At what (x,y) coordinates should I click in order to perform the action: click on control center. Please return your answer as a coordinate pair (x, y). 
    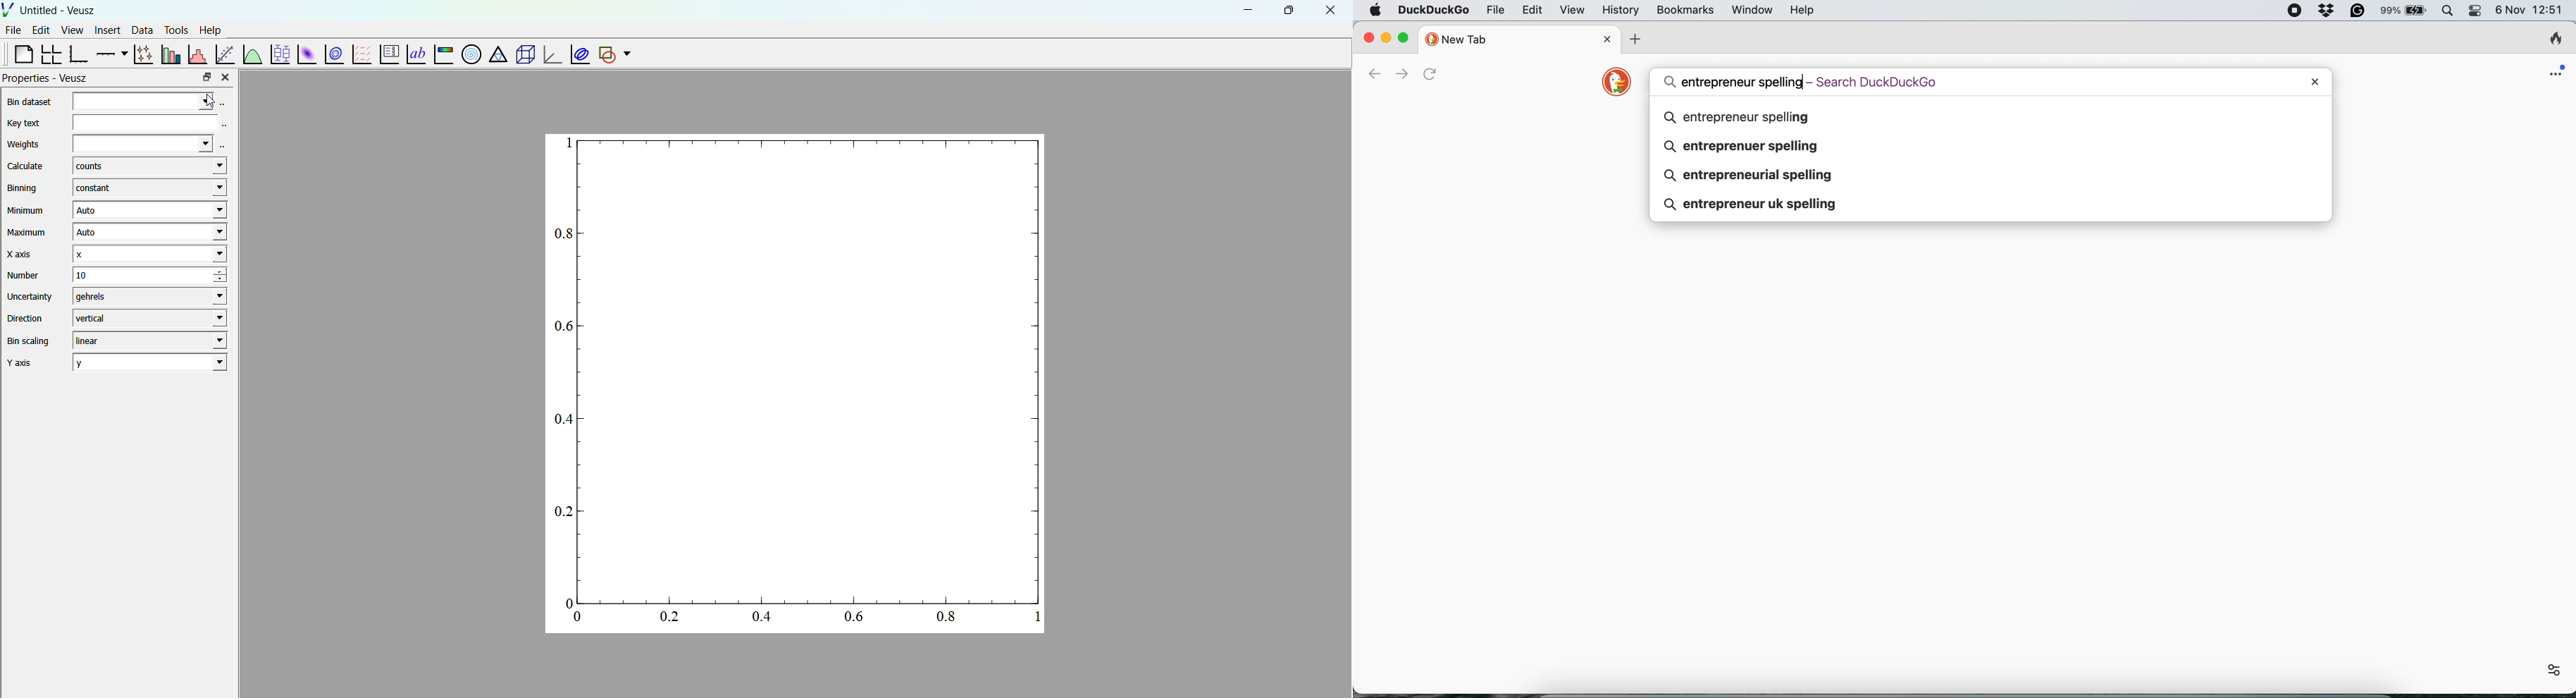
    Looking at the image, I should click on (2476, 11).